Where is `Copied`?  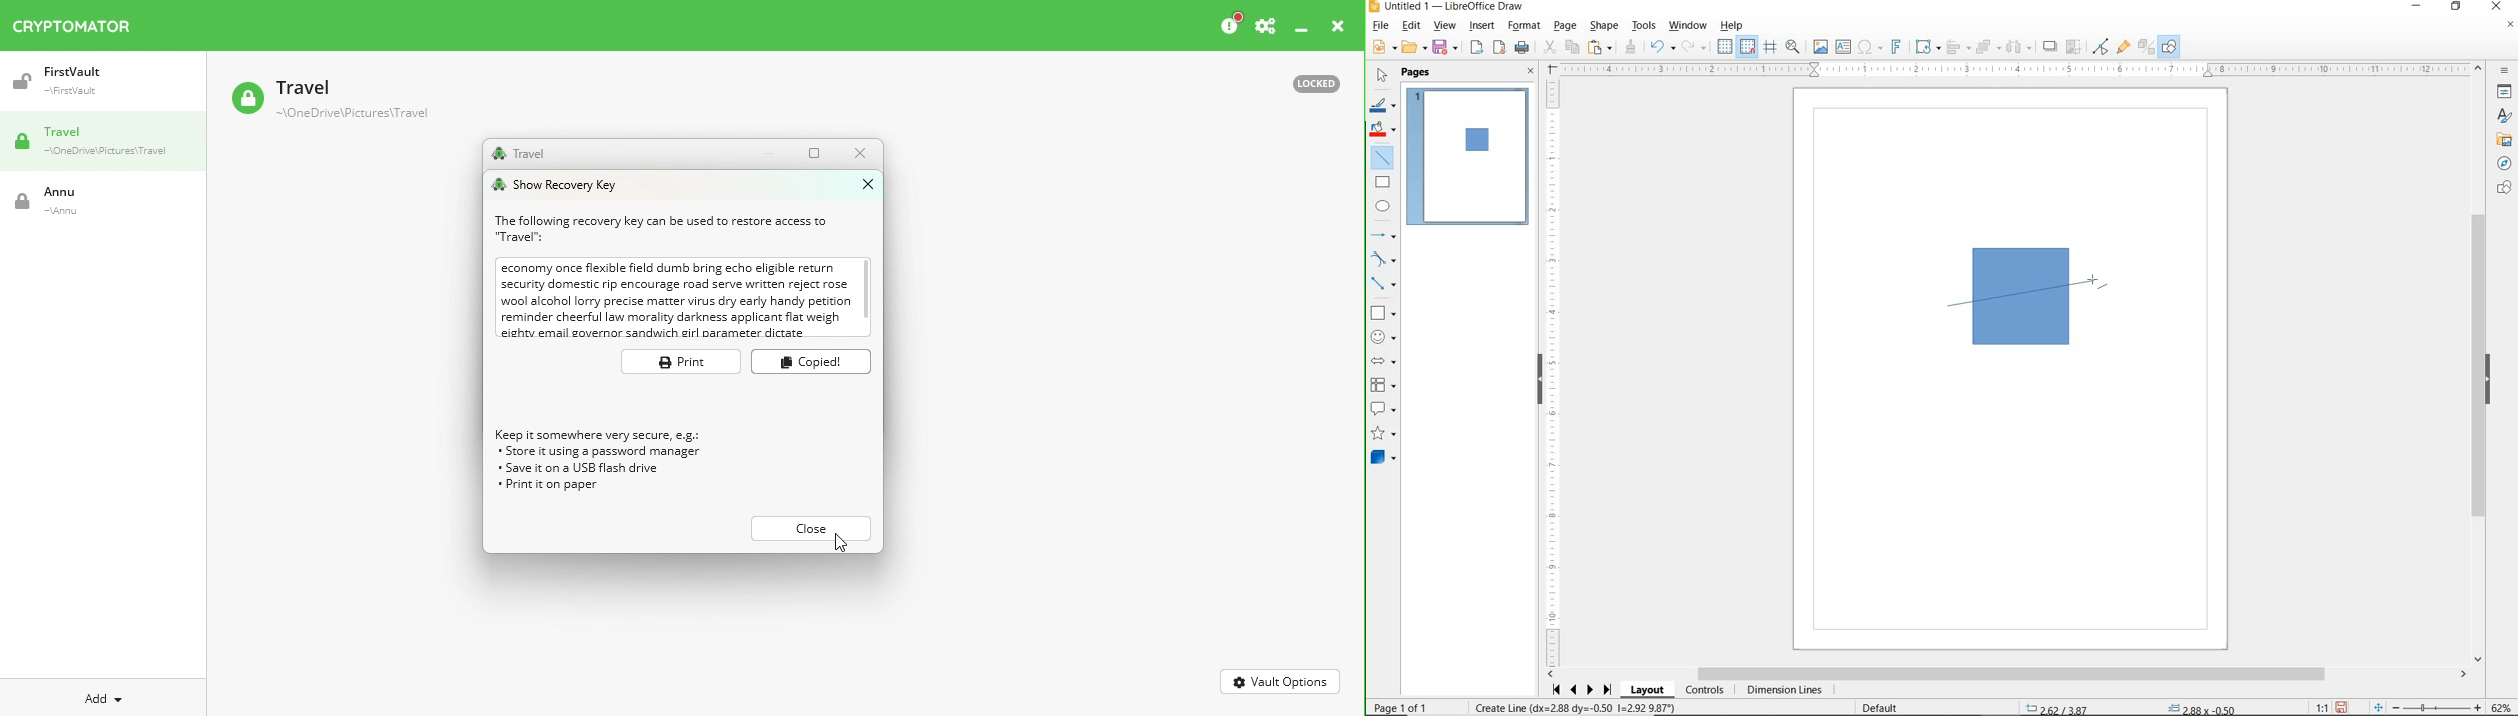 Copied is located at coordinates (811, 361).